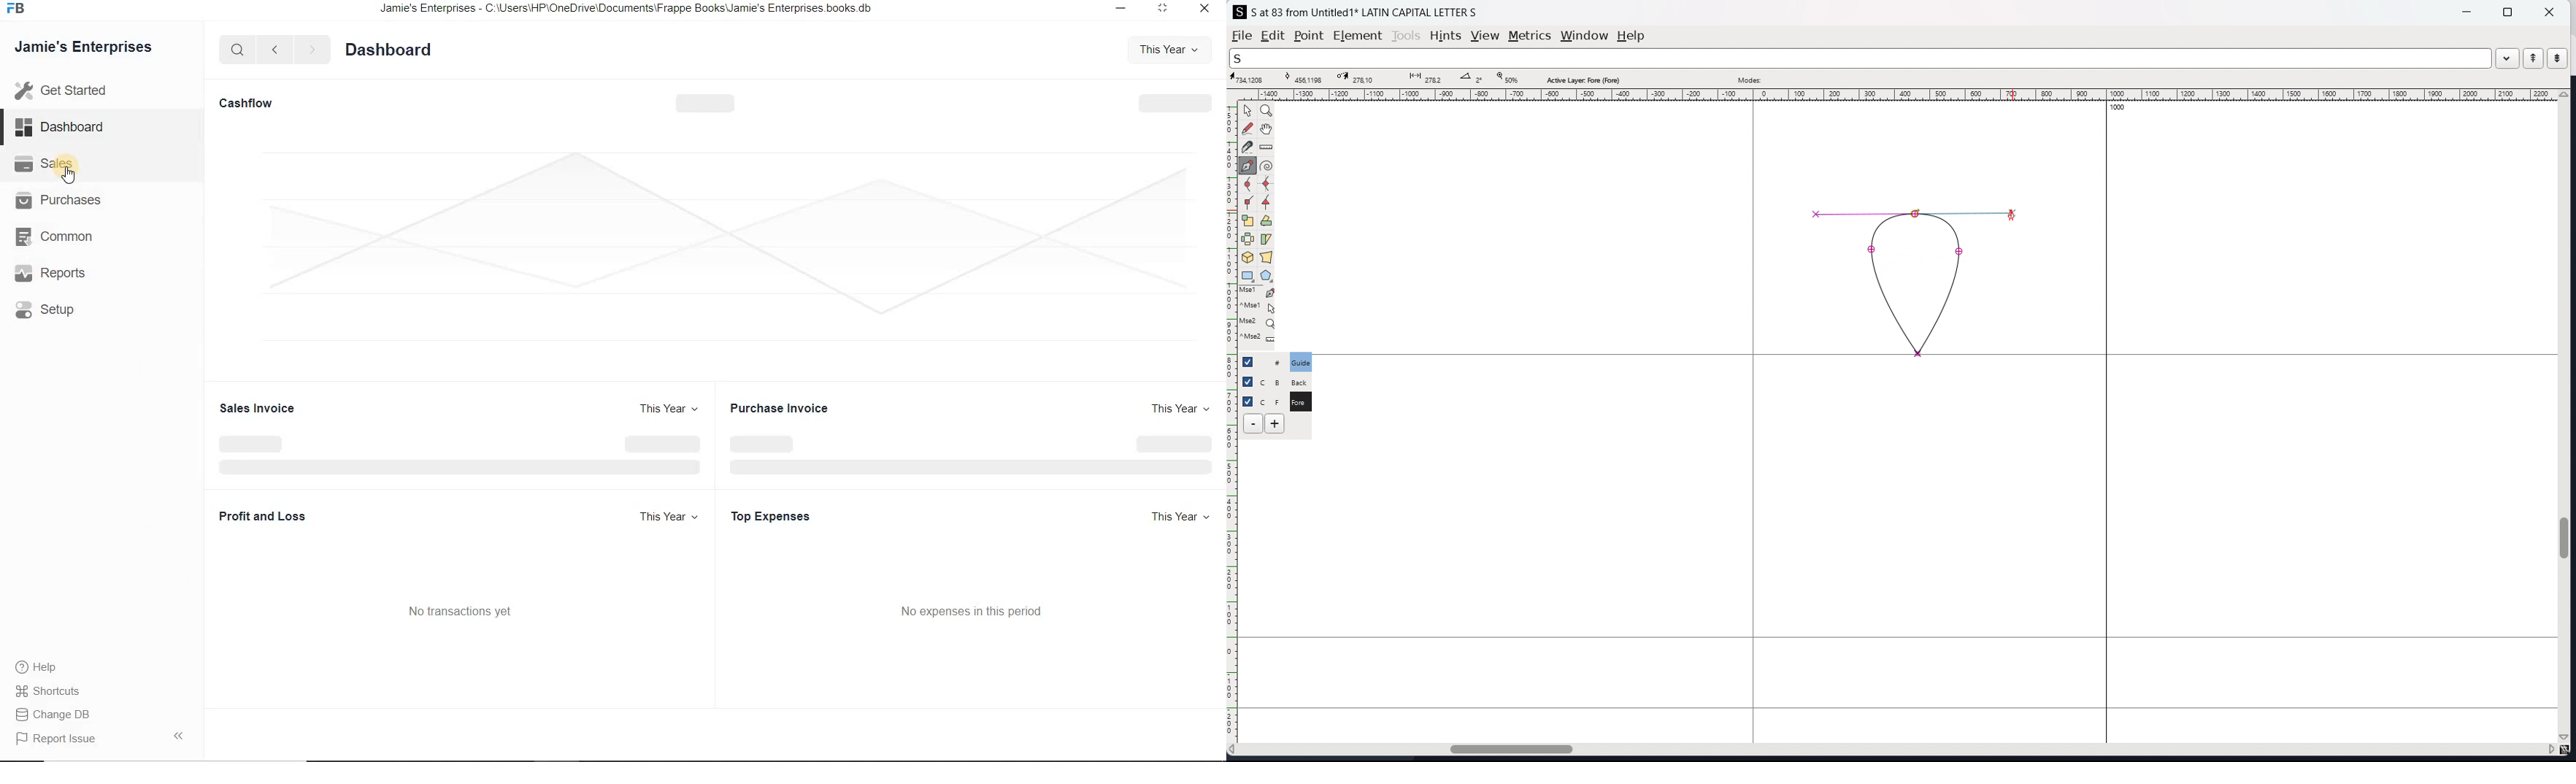 The width and height of the screenshot is (2576, 784). I want to click on space for graph, so click(715, 245).